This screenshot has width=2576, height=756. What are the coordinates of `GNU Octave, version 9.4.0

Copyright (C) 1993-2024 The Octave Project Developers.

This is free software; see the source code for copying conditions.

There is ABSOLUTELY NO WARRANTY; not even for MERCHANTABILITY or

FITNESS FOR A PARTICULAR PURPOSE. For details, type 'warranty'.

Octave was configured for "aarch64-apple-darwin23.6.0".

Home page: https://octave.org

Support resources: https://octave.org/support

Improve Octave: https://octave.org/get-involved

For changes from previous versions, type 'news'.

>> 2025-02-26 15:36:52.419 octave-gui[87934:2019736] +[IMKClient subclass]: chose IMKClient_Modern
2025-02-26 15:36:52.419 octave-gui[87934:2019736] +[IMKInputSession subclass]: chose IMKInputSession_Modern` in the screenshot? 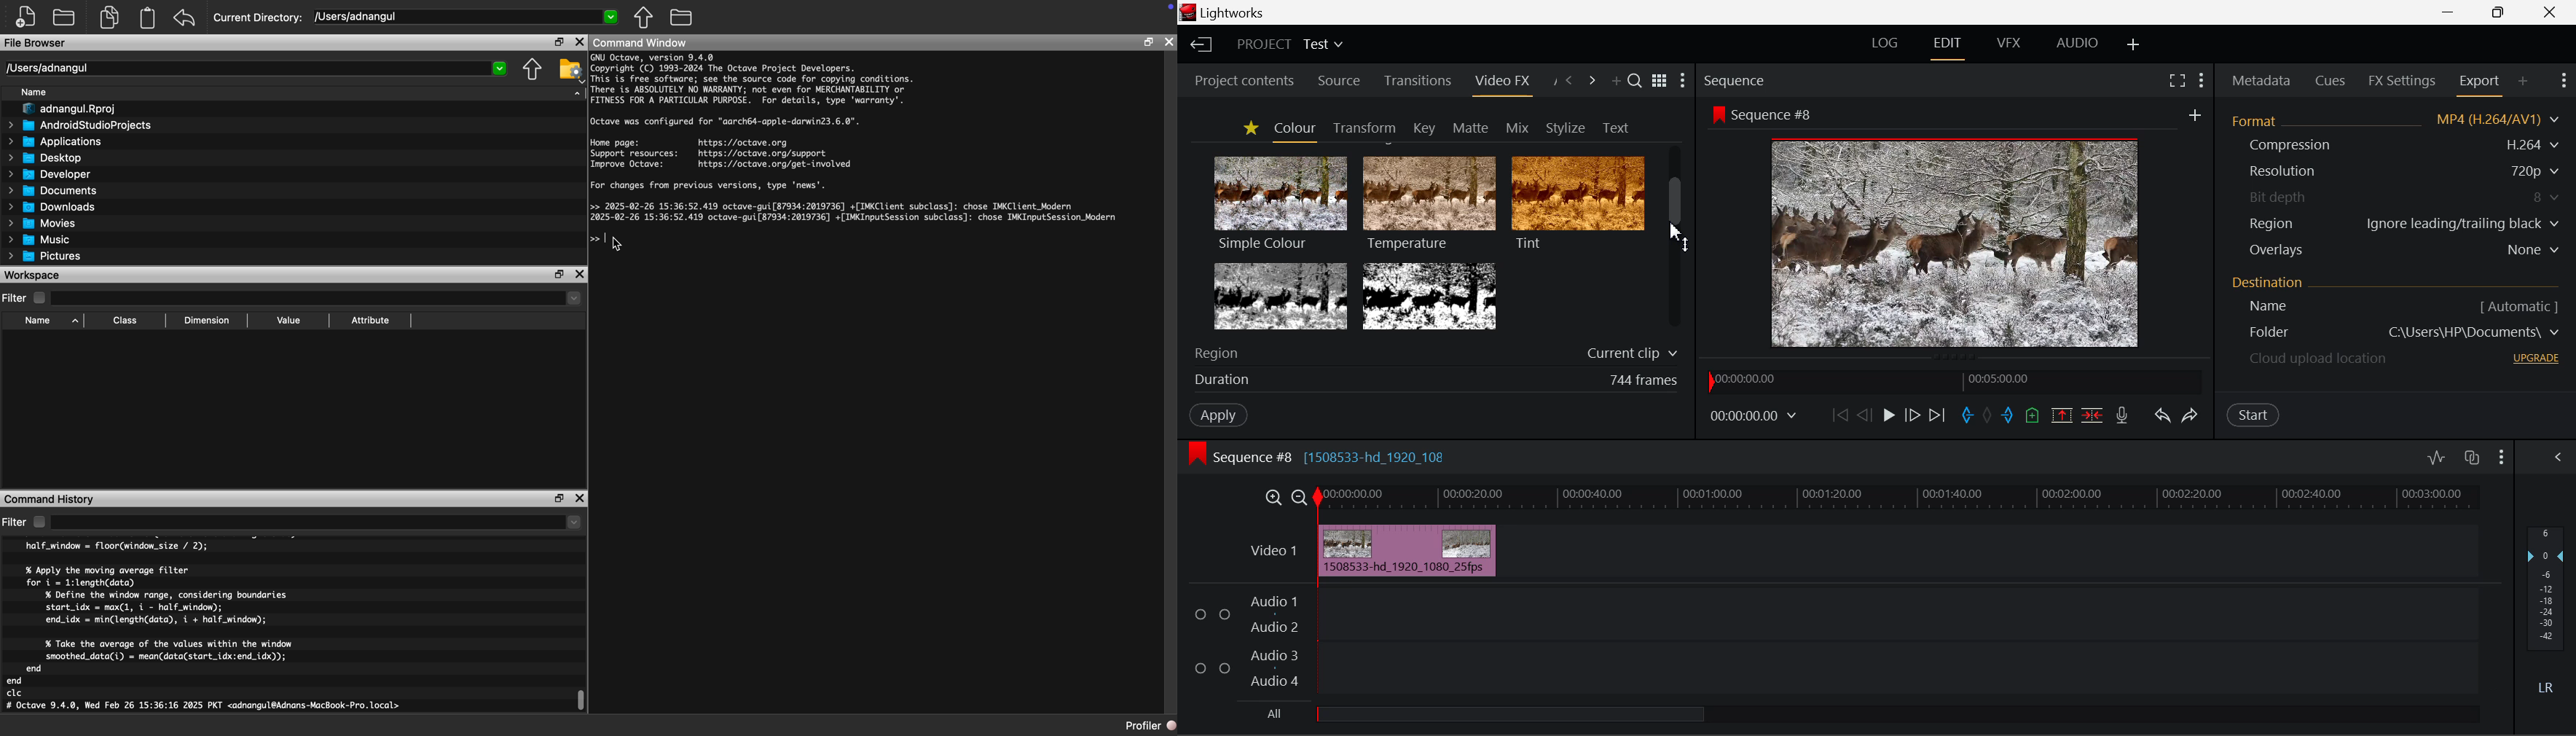 It's located at (856, 138).